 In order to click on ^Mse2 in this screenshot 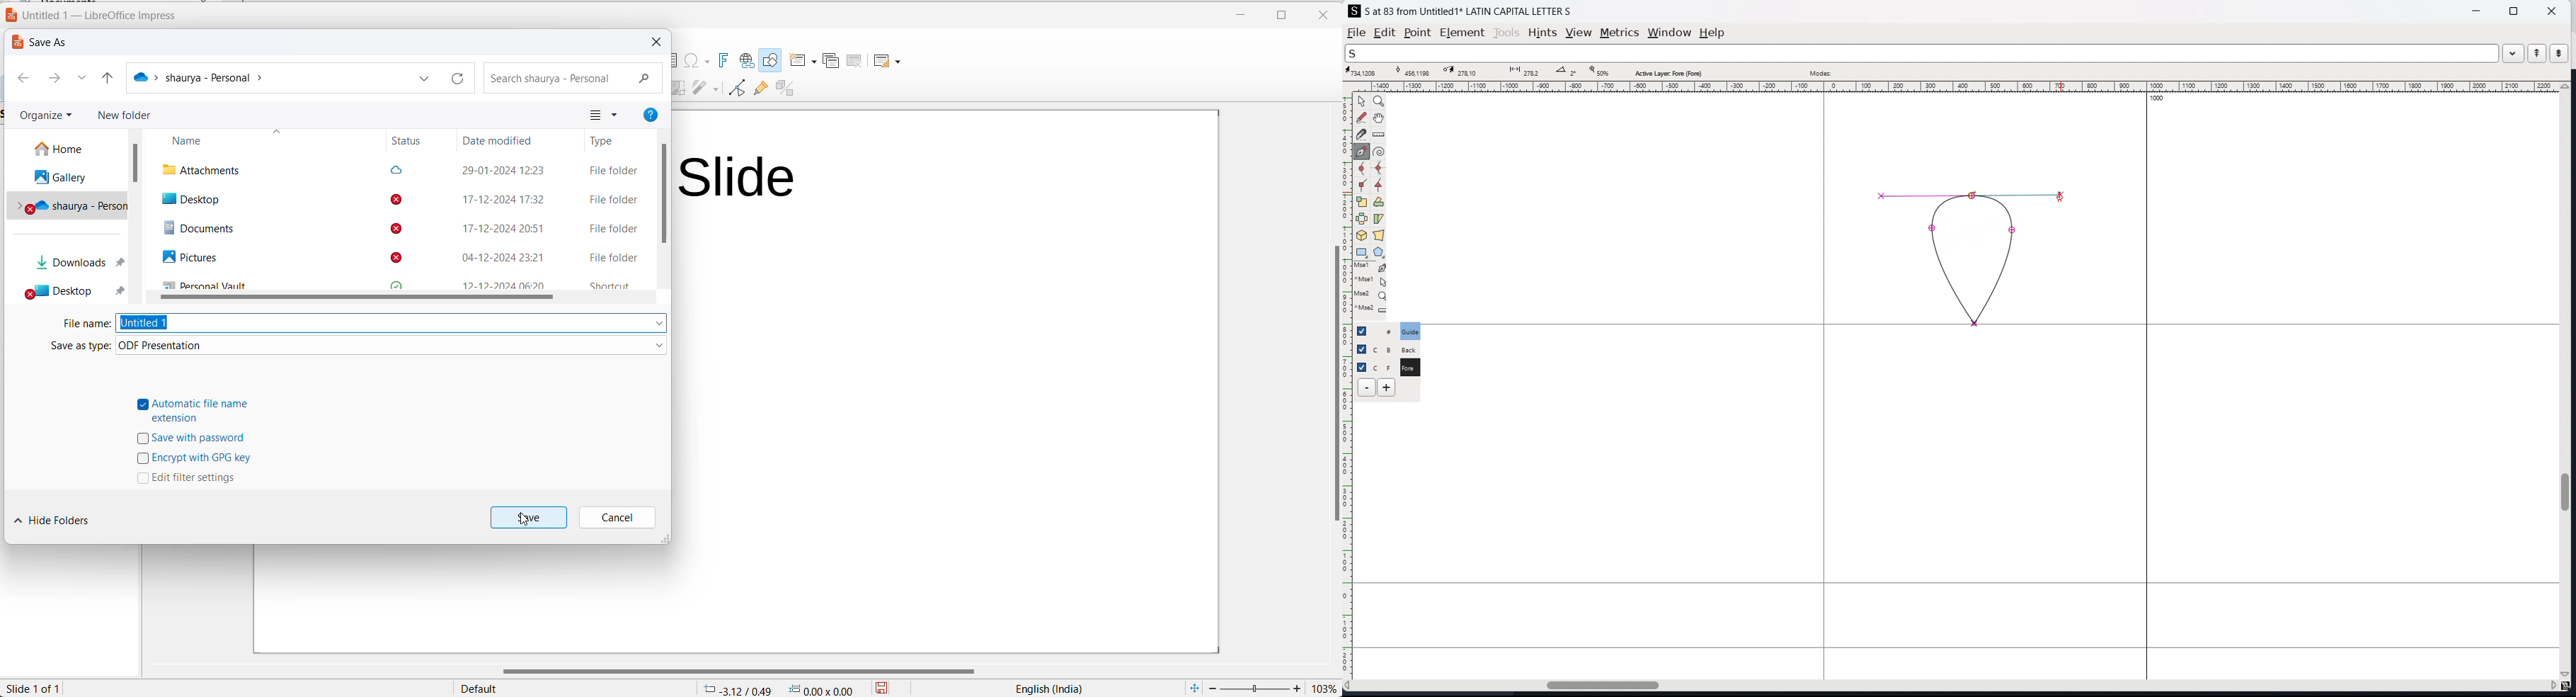, I will do `click(1372, 310)`.